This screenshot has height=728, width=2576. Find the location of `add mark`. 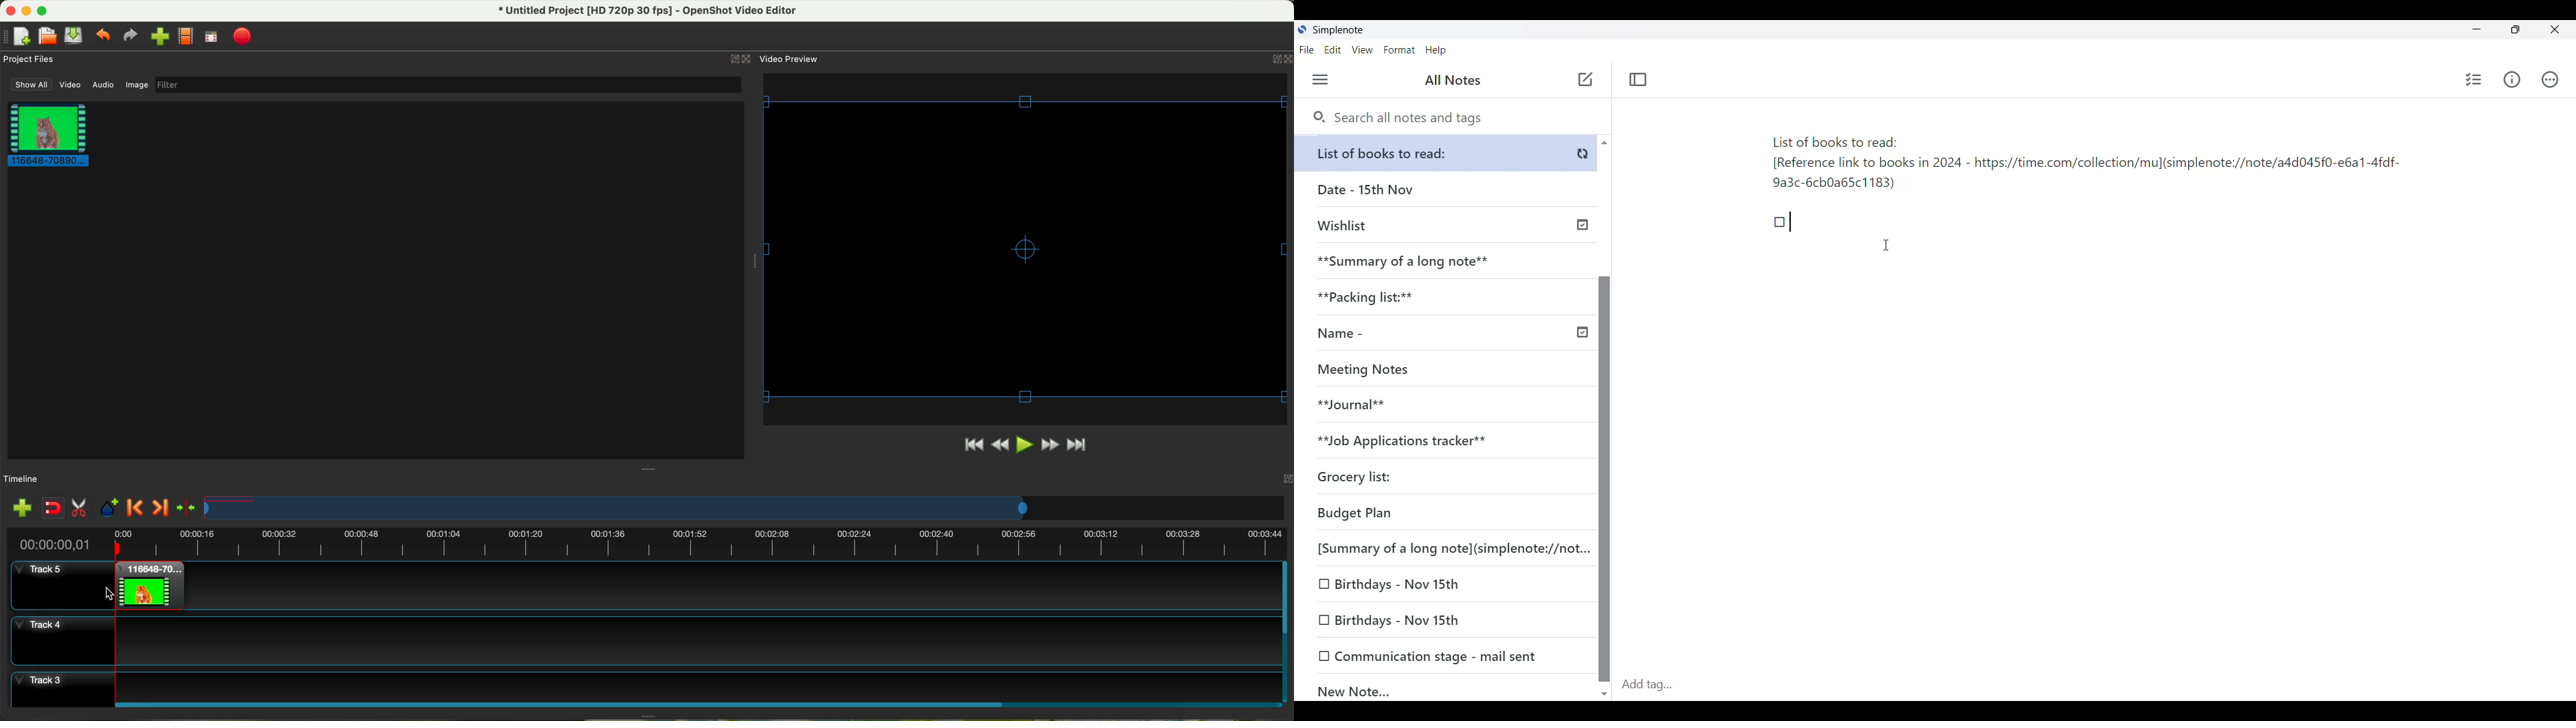

add mark is located at coordinates (109, 508).